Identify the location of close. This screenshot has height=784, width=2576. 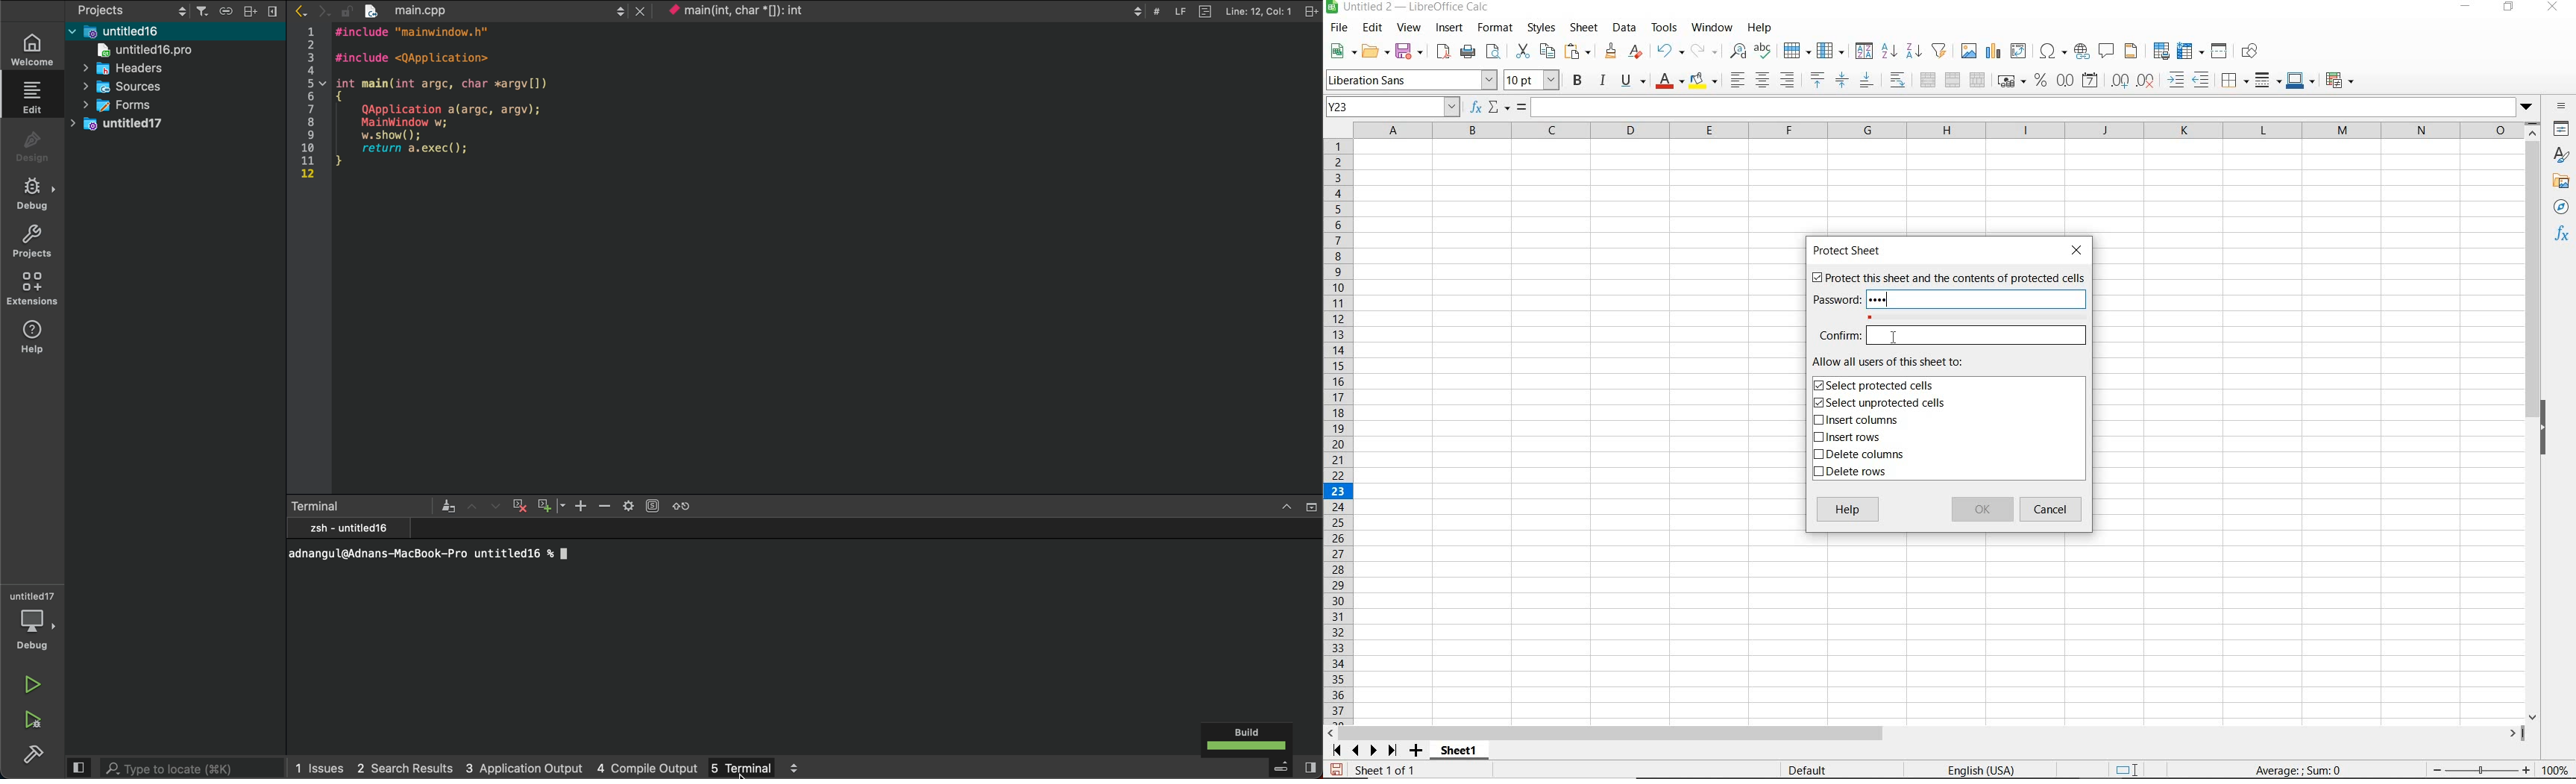
(641, 11).